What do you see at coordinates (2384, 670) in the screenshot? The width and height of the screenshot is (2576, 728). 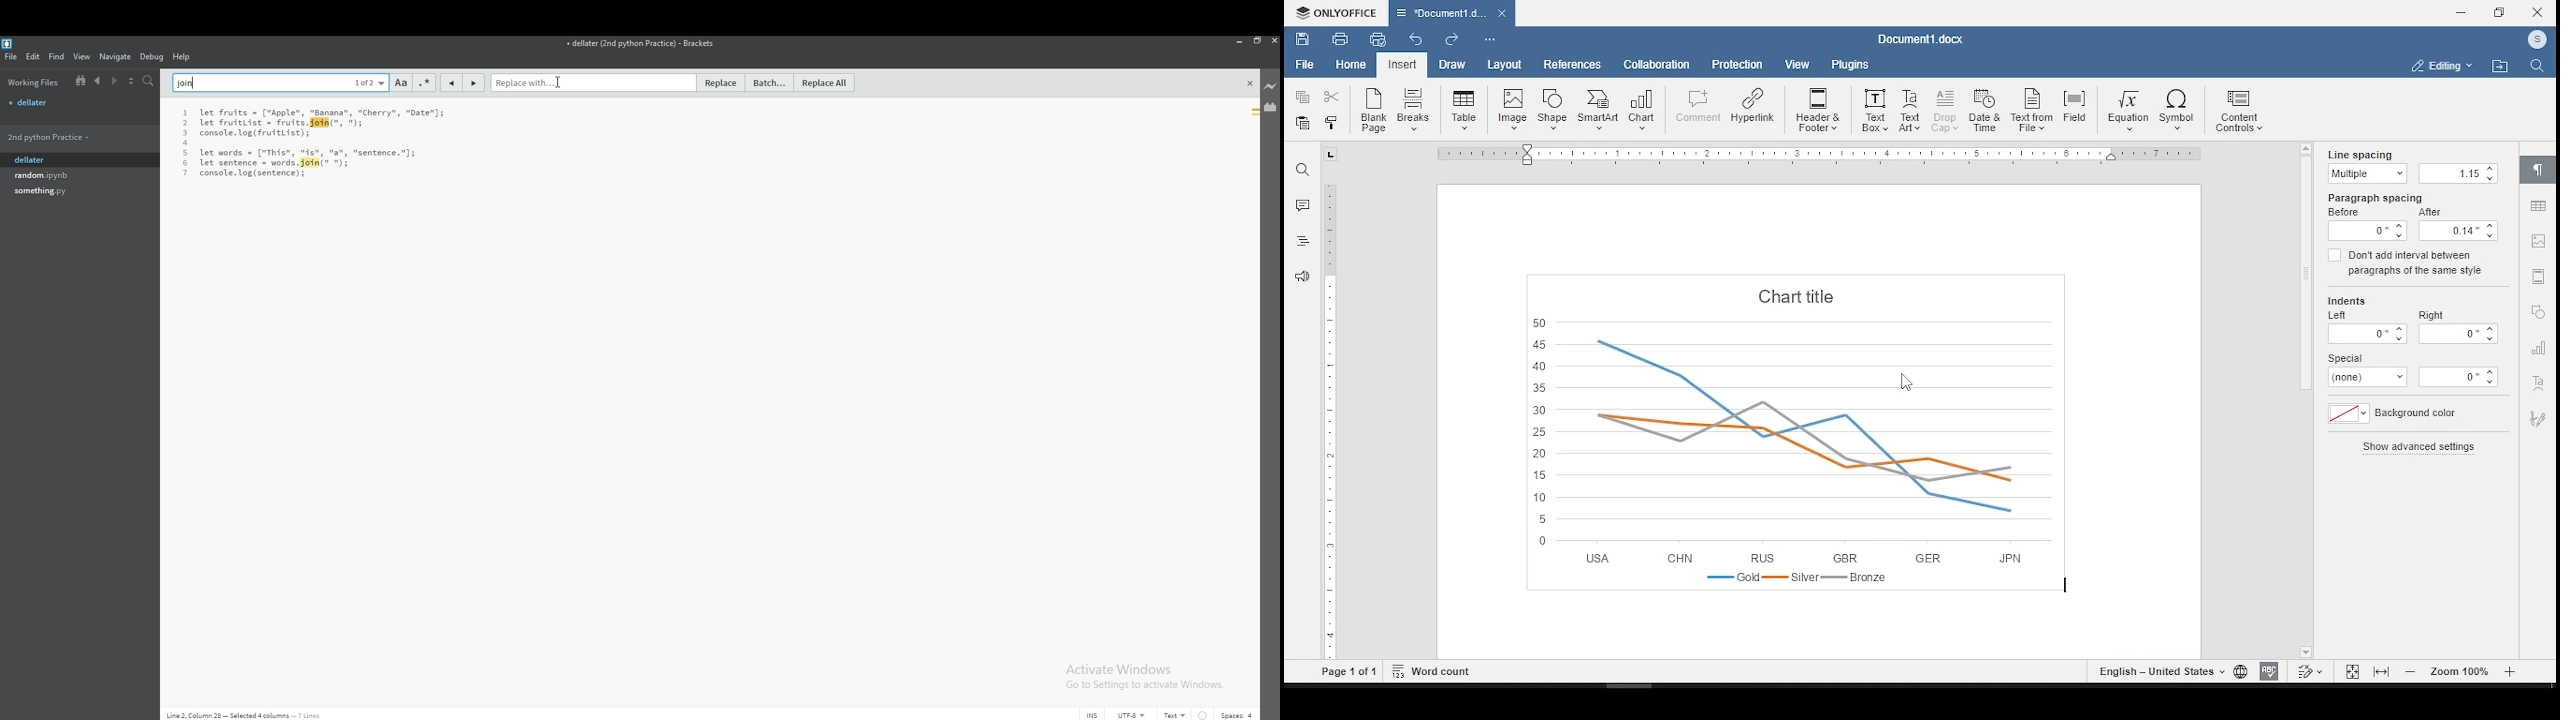 I see `fit to width` at bounding box center [2384, 670].